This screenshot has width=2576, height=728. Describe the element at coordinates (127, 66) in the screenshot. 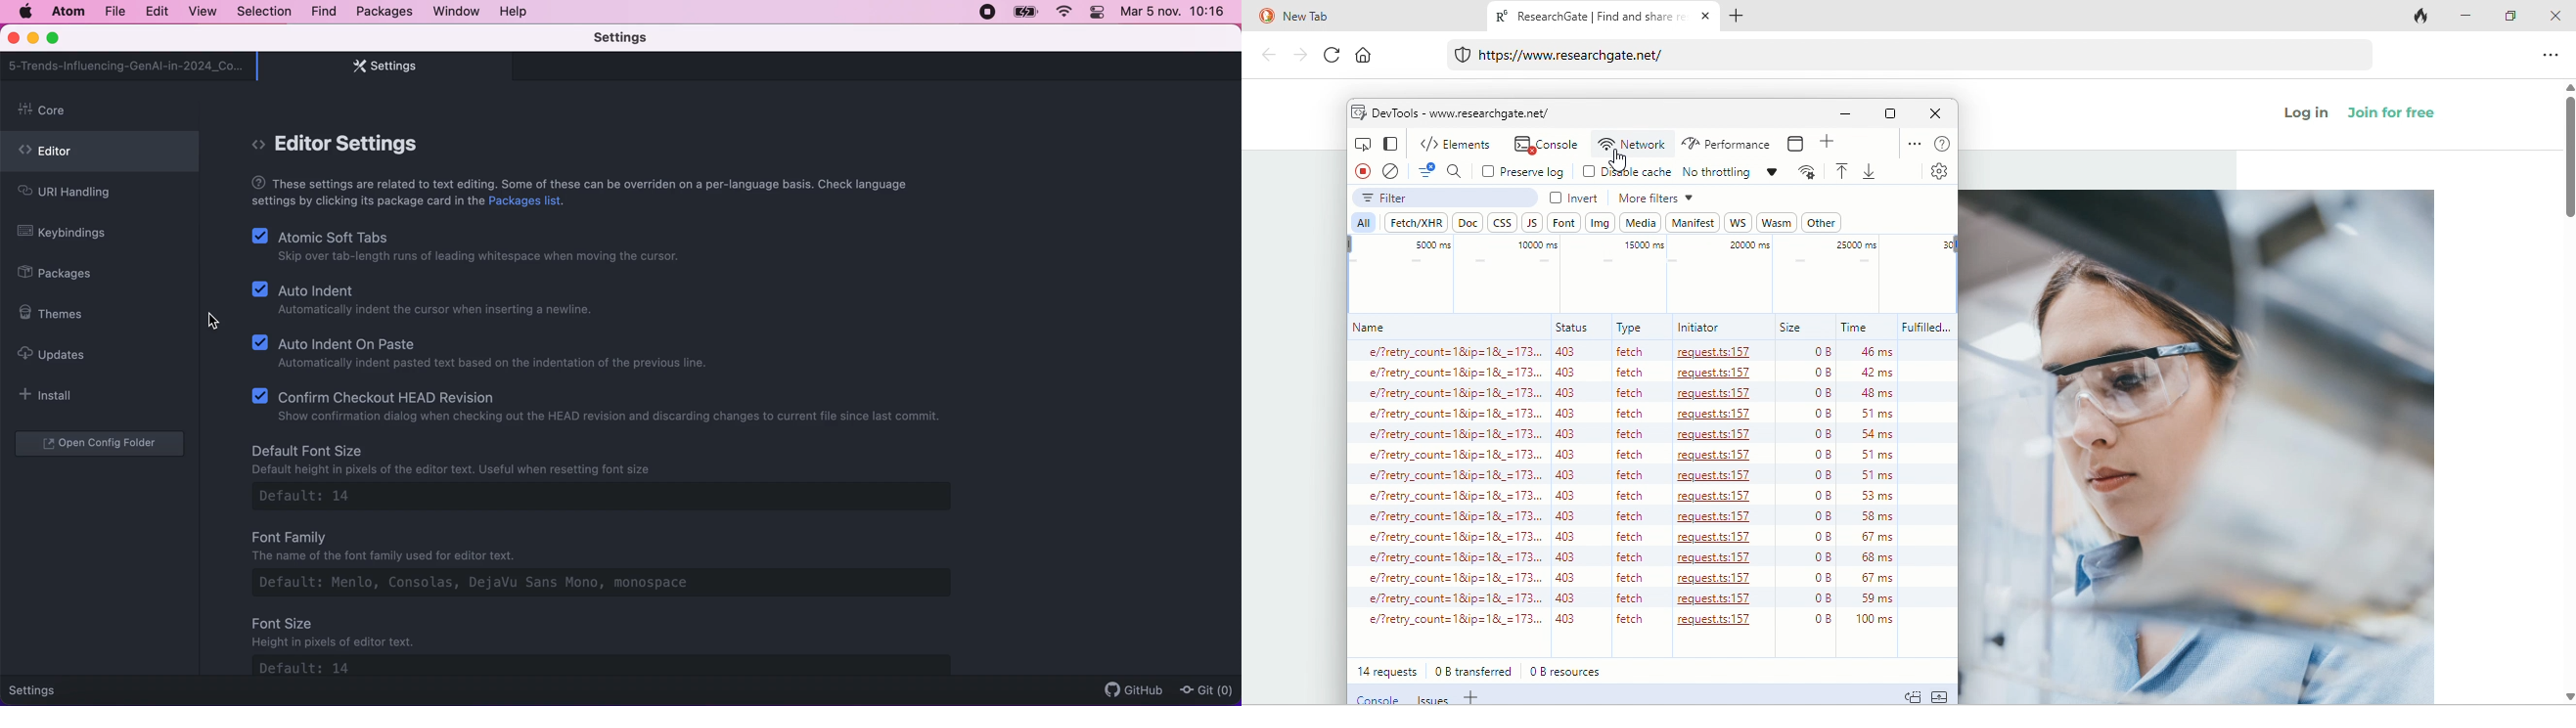

I see `tab` at that location.